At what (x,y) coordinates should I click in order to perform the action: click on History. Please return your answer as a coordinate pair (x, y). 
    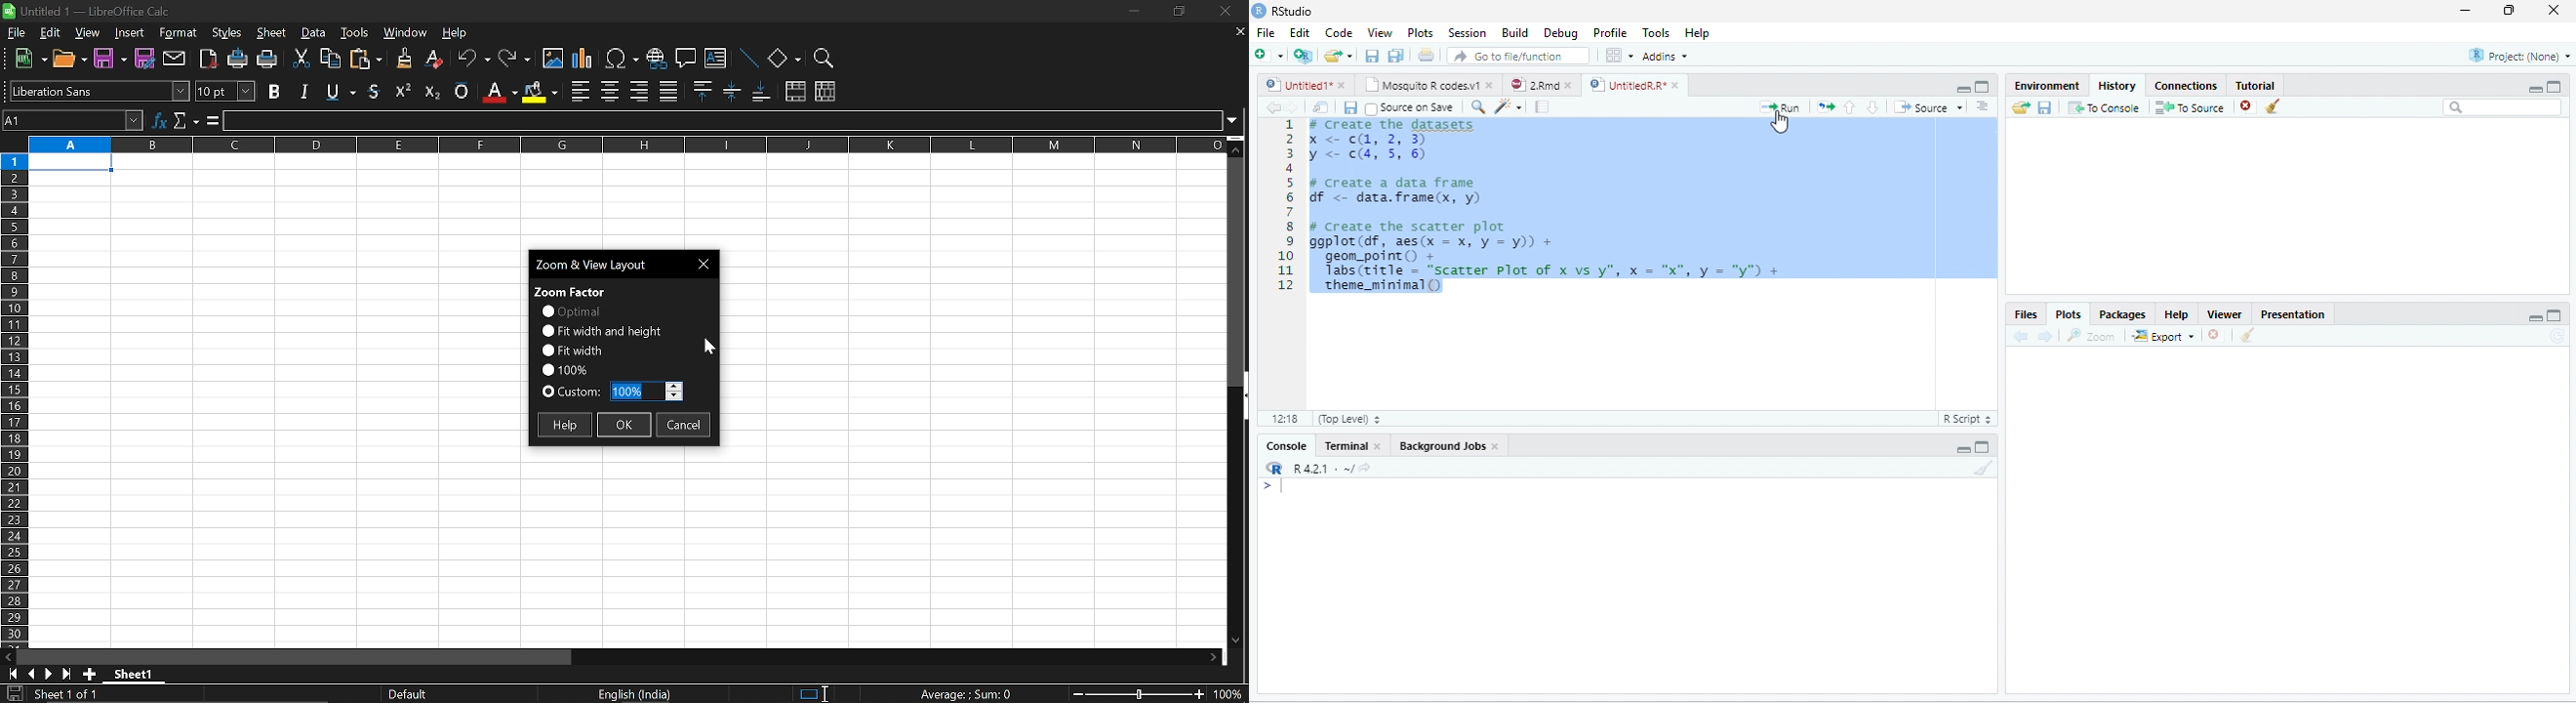
    Looking at the image, I should click on (2116, 86).